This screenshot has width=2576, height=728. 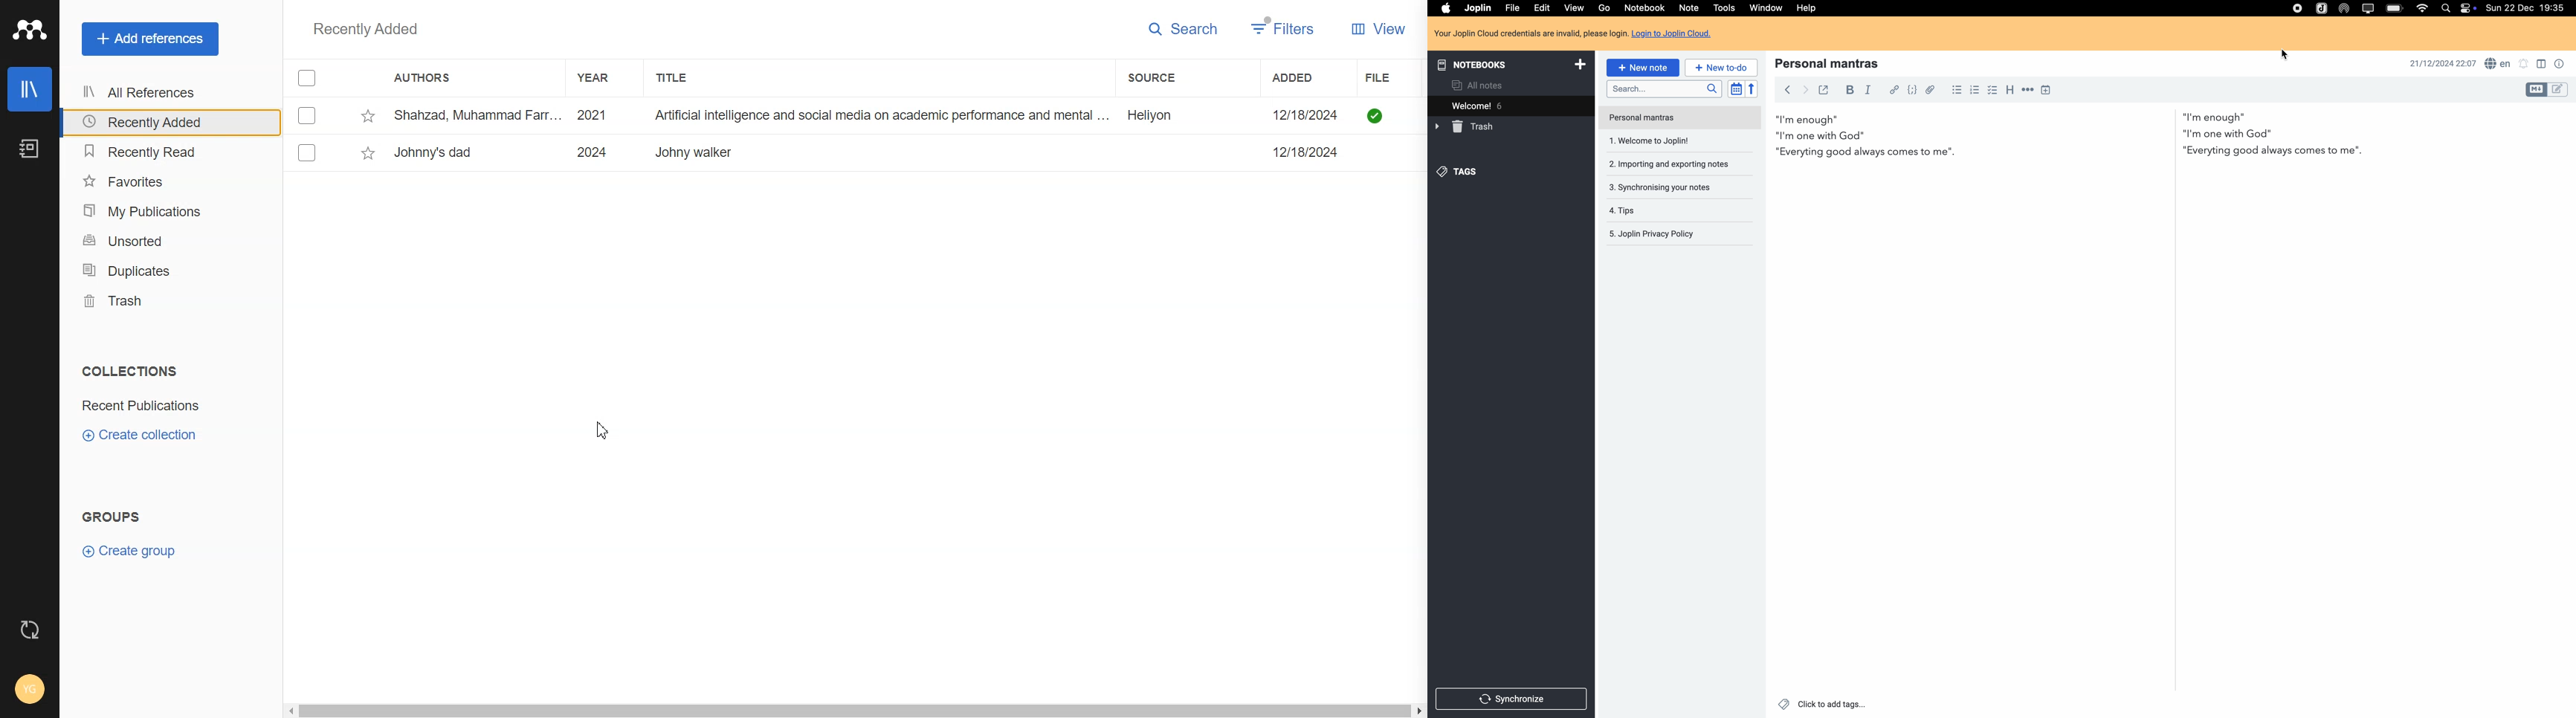 What do you see at coordinates (1509, 106) in the screenshot?
I see `welcome` at bounding box center [1509, 106].